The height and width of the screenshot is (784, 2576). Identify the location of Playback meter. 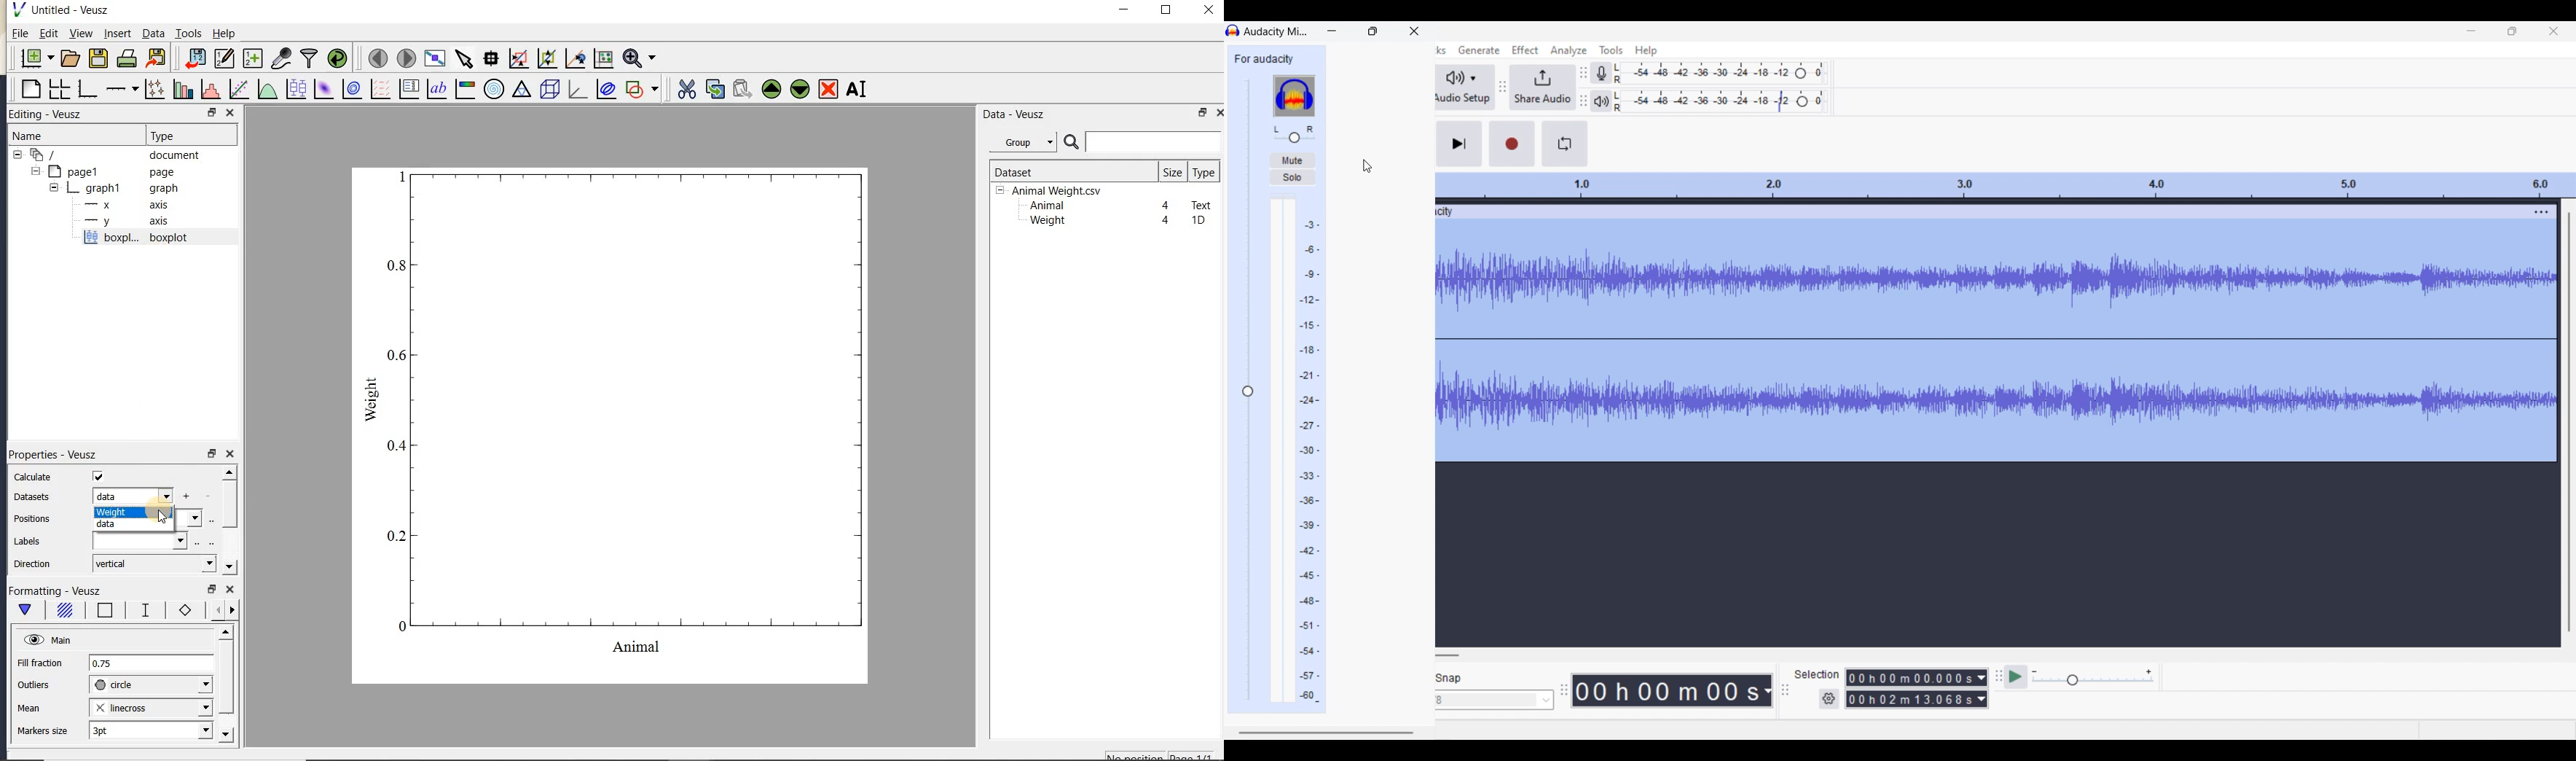
(1600, 101).